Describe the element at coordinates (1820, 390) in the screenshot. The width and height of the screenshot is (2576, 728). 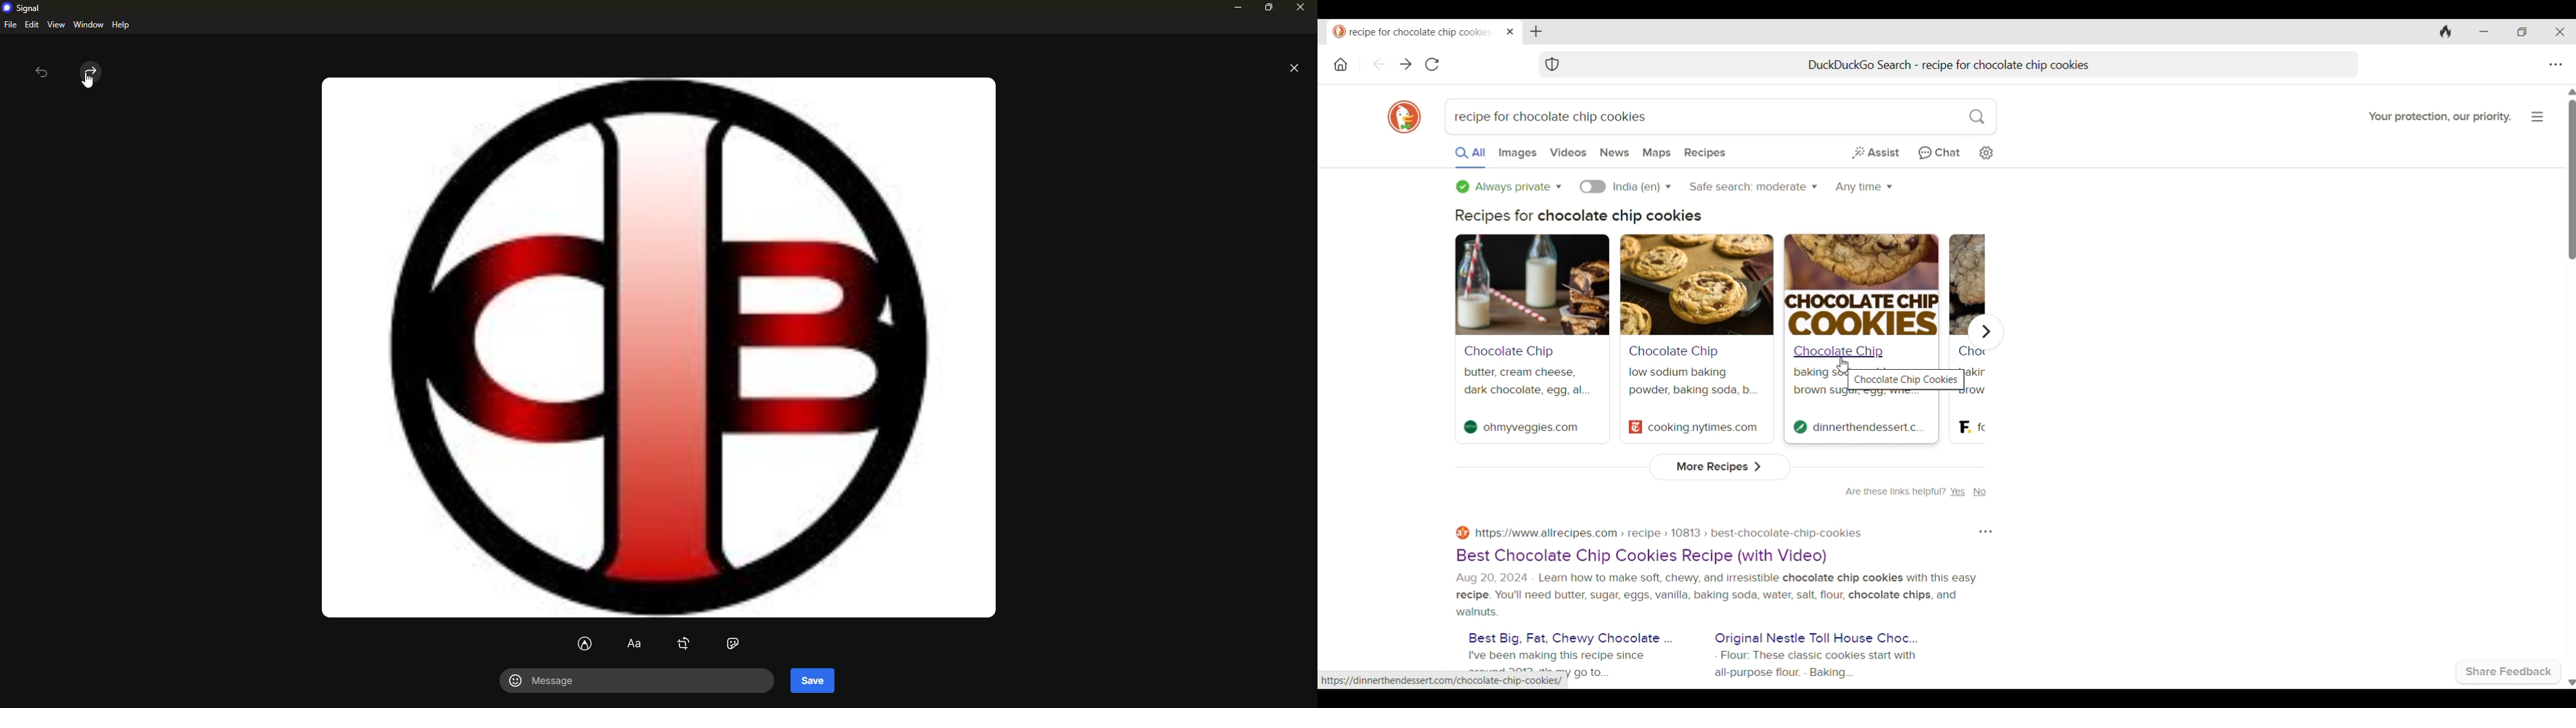
I see `brown sug` at that location.